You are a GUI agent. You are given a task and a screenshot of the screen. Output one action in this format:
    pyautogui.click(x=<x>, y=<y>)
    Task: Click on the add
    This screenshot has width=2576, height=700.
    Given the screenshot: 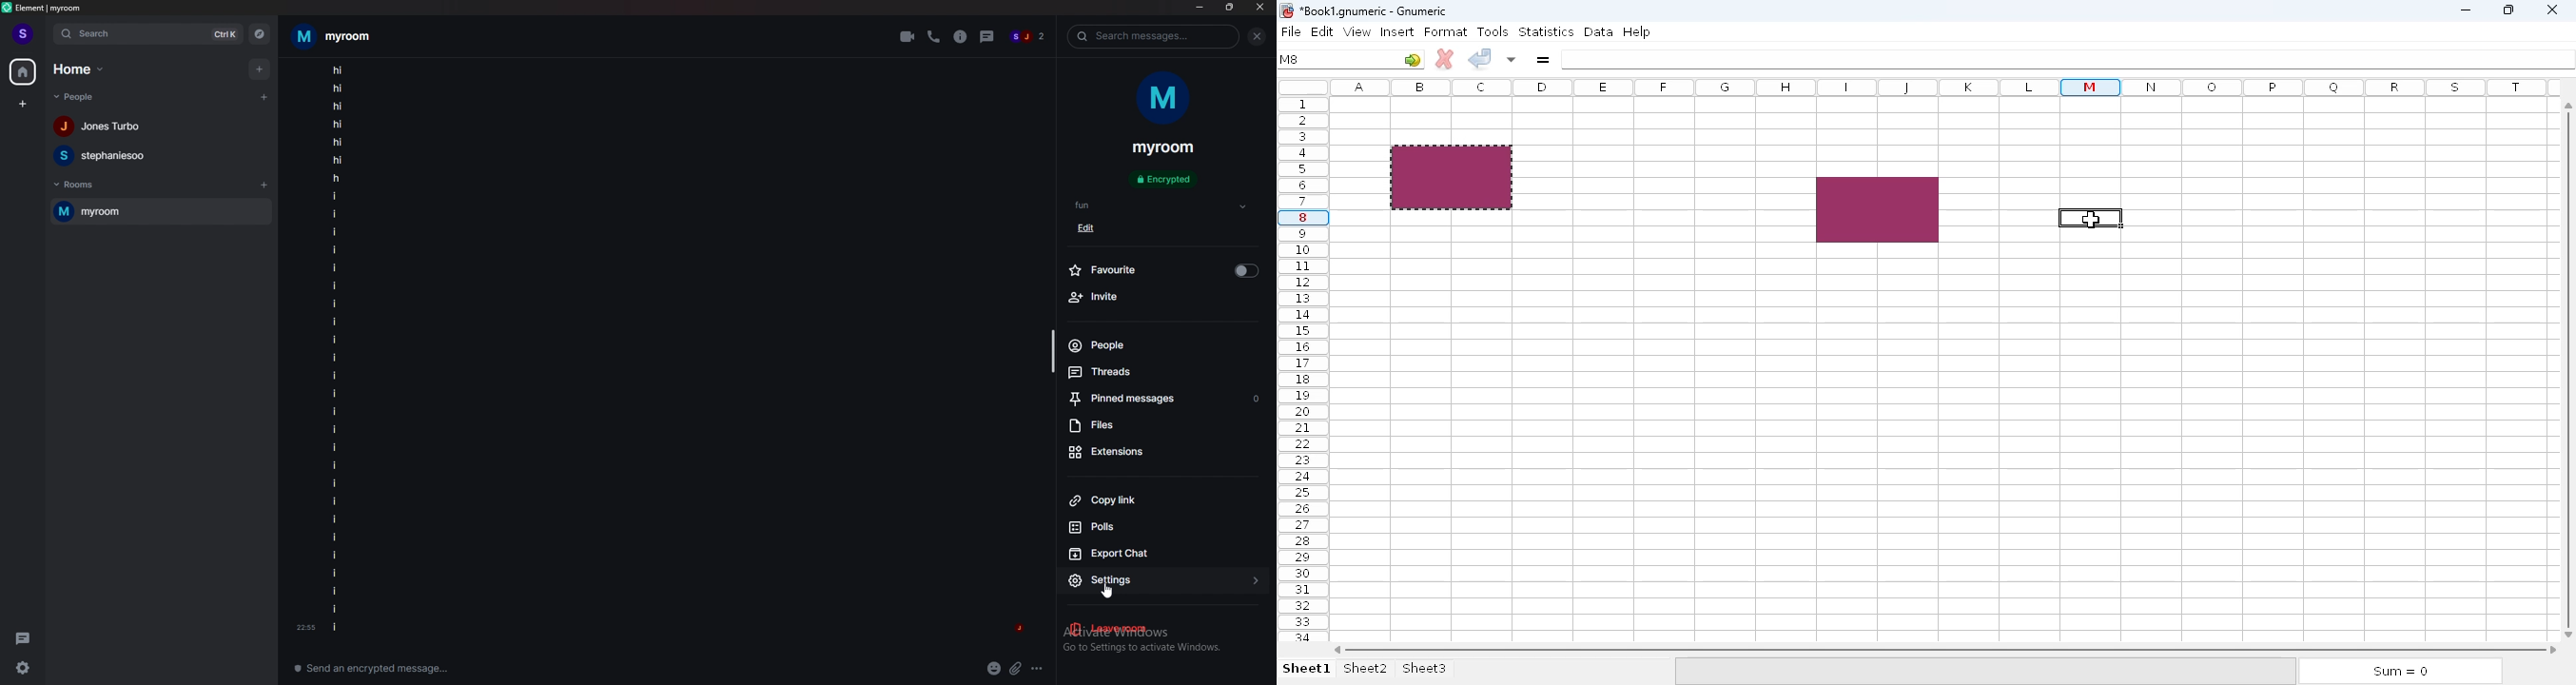 What is the action you would take?
    pyautogui.click(x=259, y=68)
    